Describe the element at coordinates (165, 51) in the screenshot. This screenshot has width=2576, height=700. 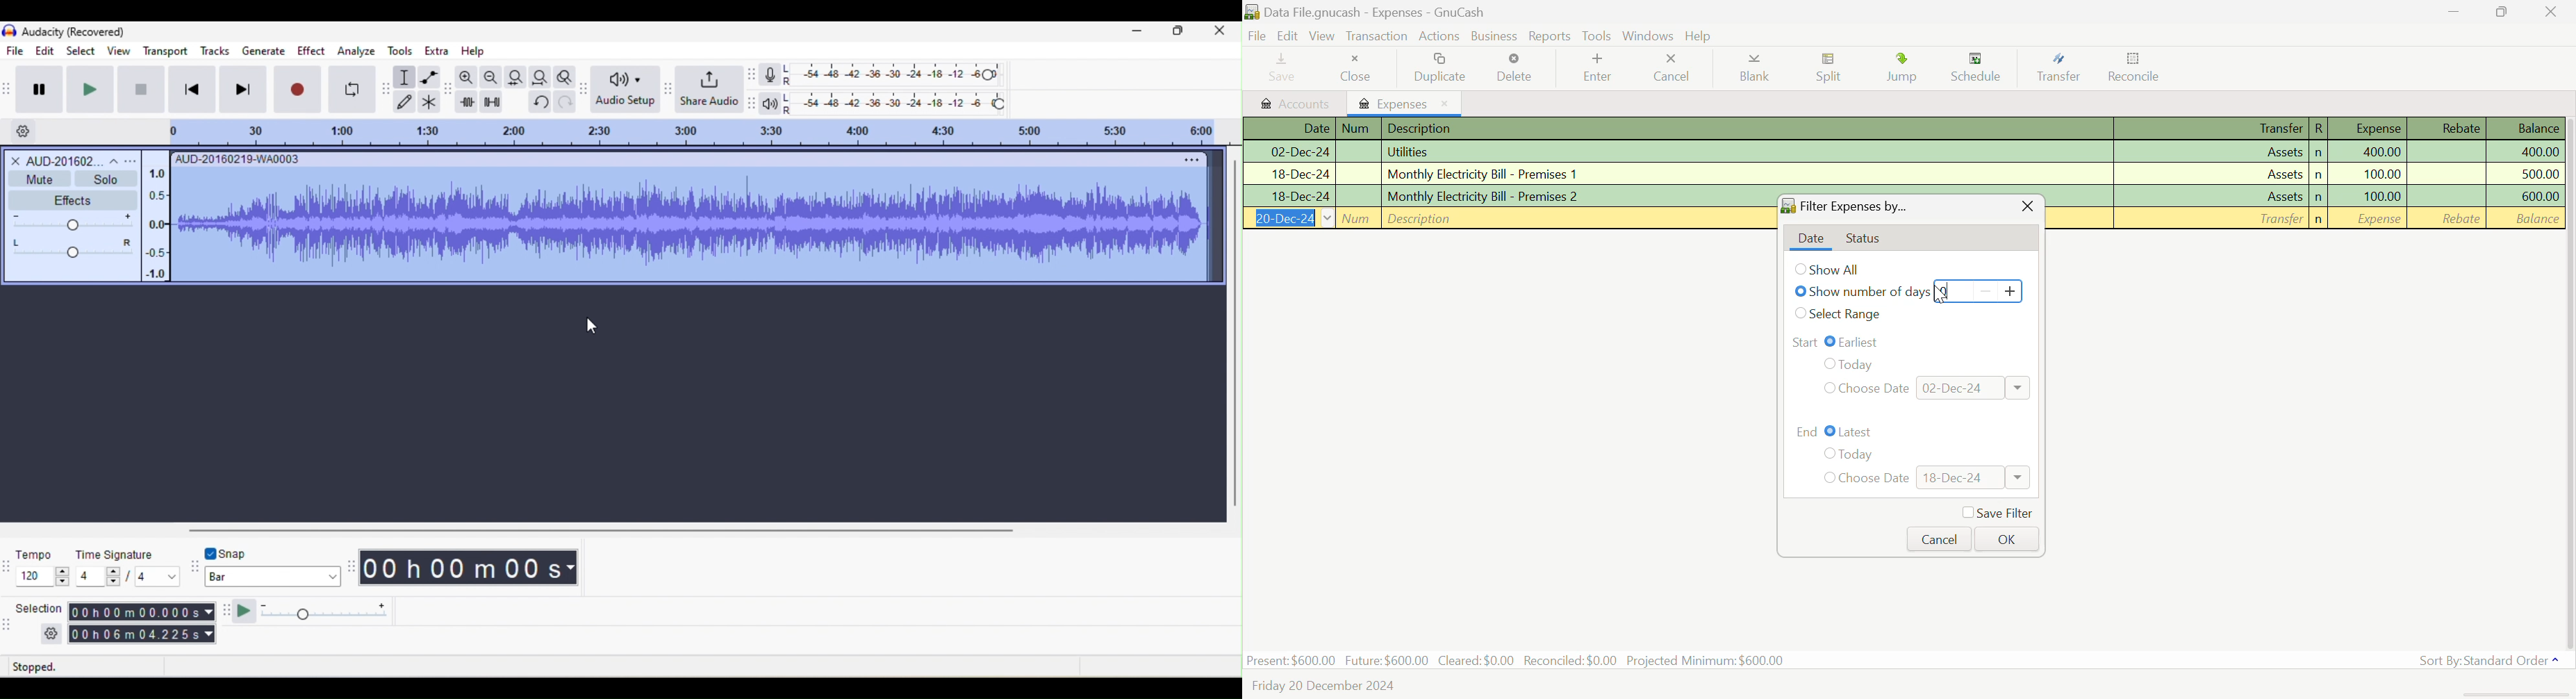
I see `transport` at that location.